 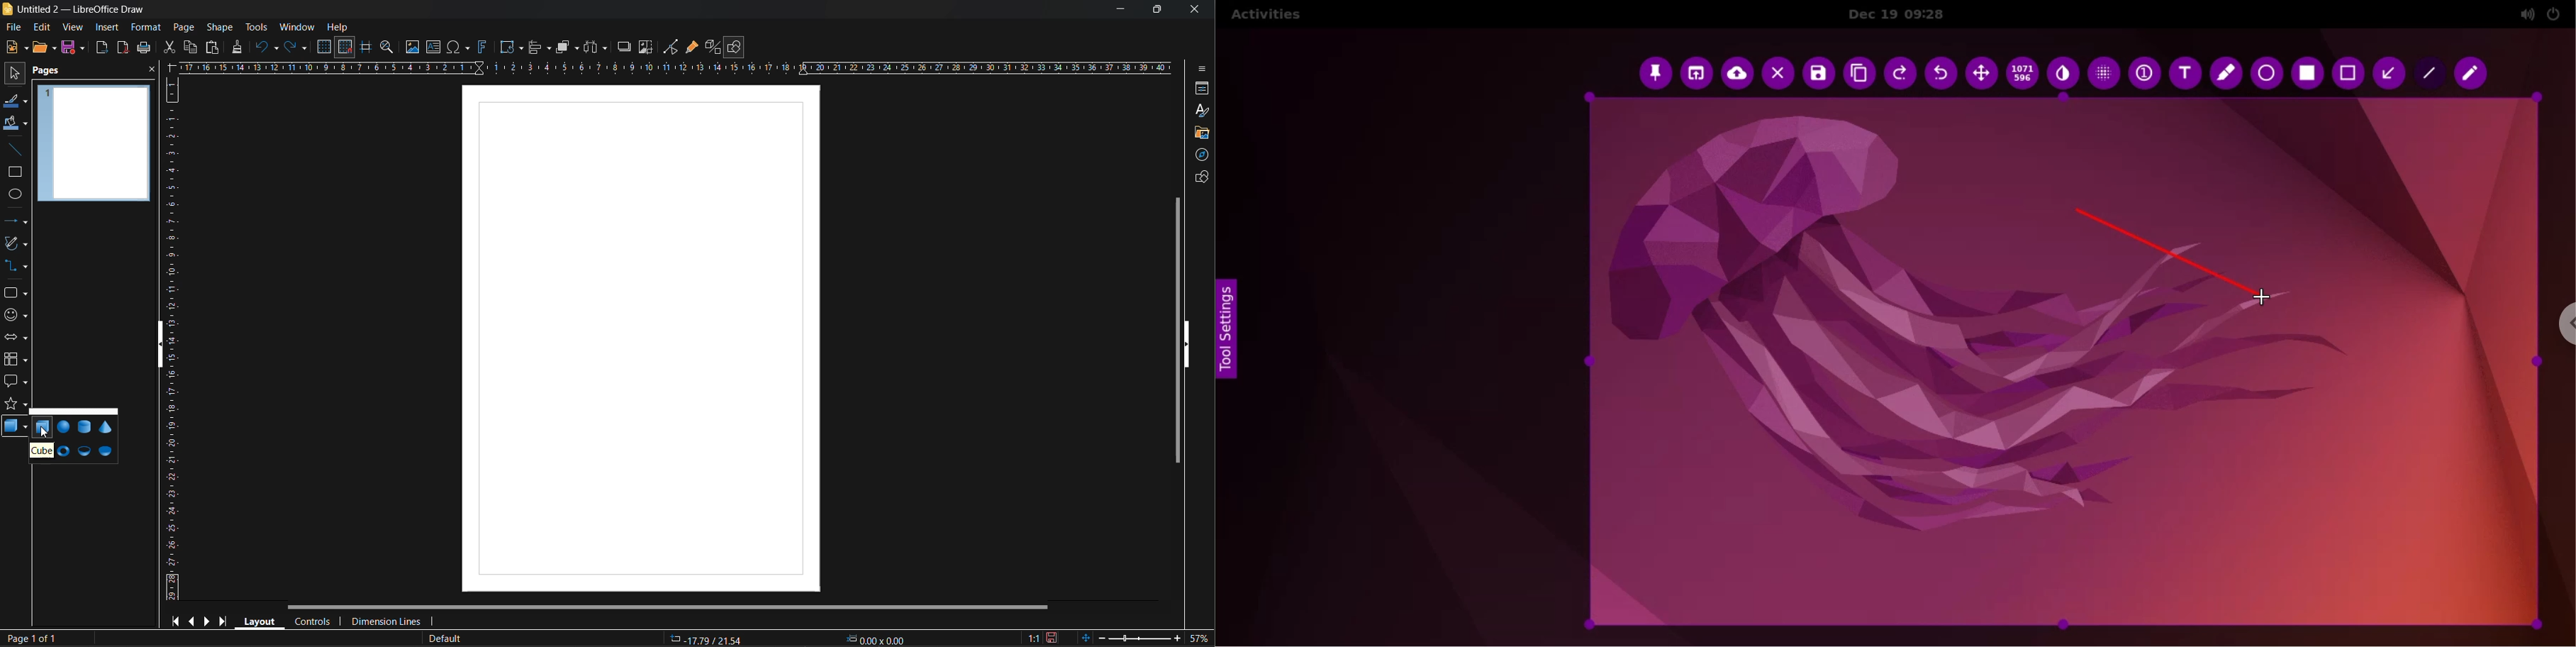 I want to click on hide, so click(x=1187, y=344).